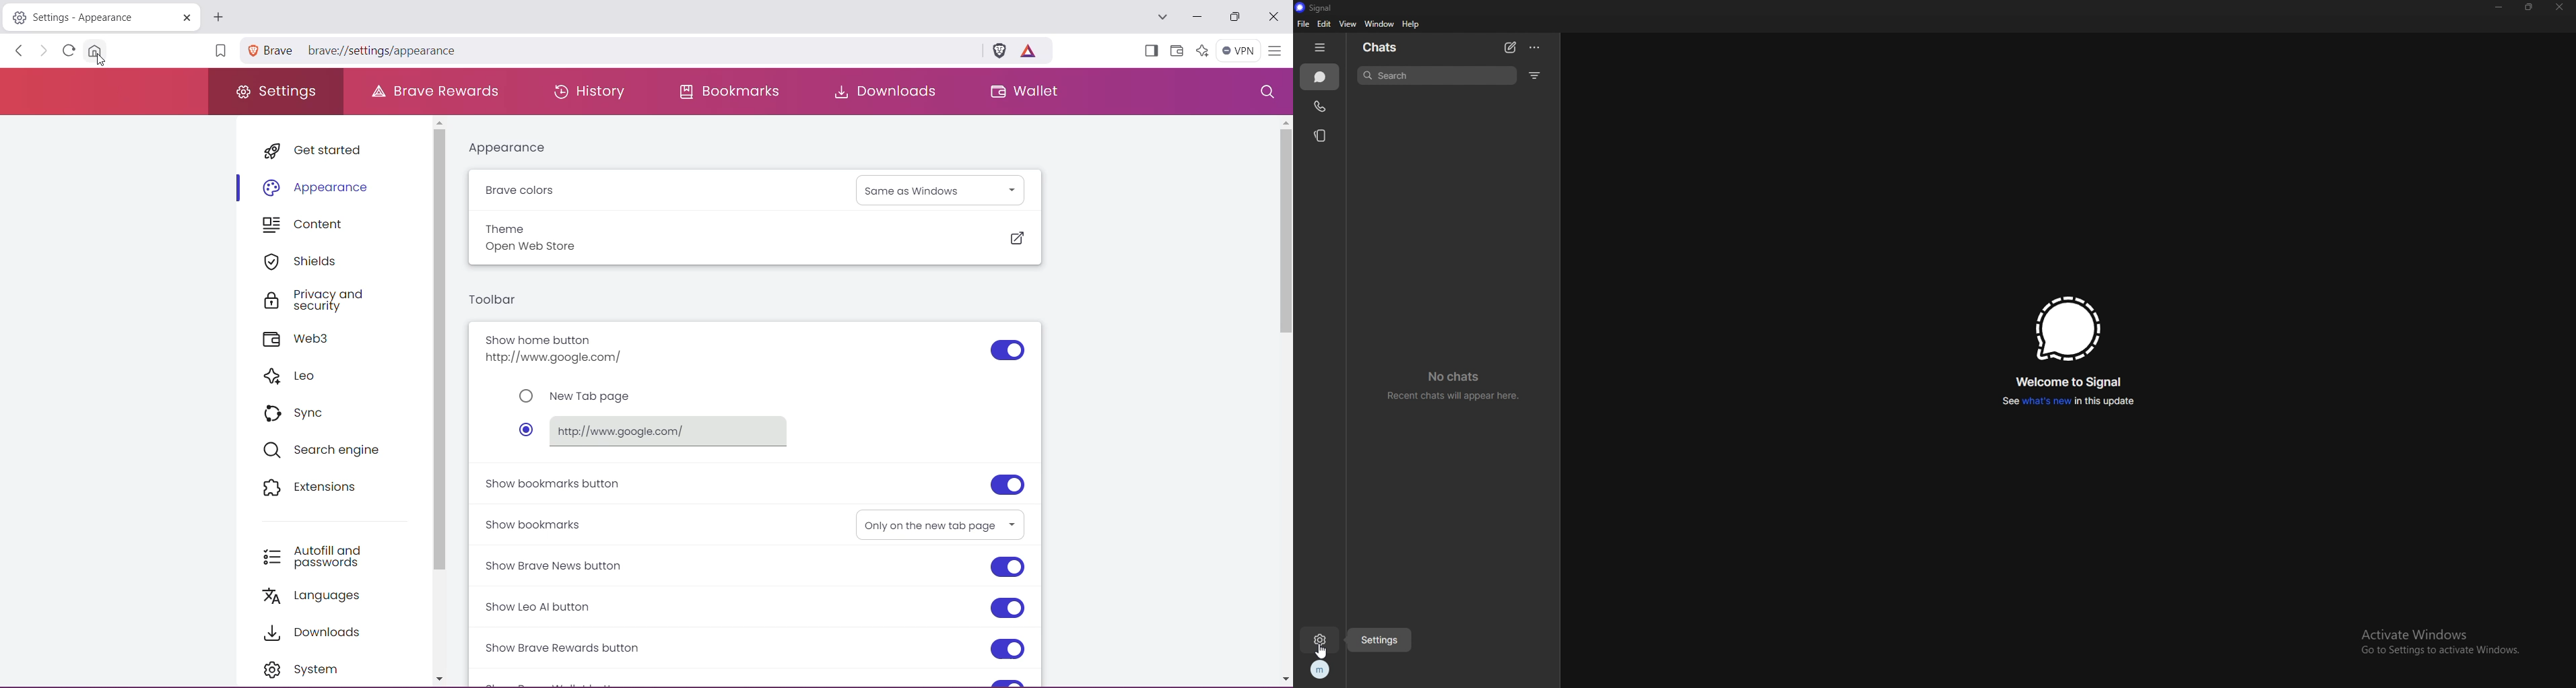  I want to click on Click to Show Brave Rewards button, so click(1007, 650).